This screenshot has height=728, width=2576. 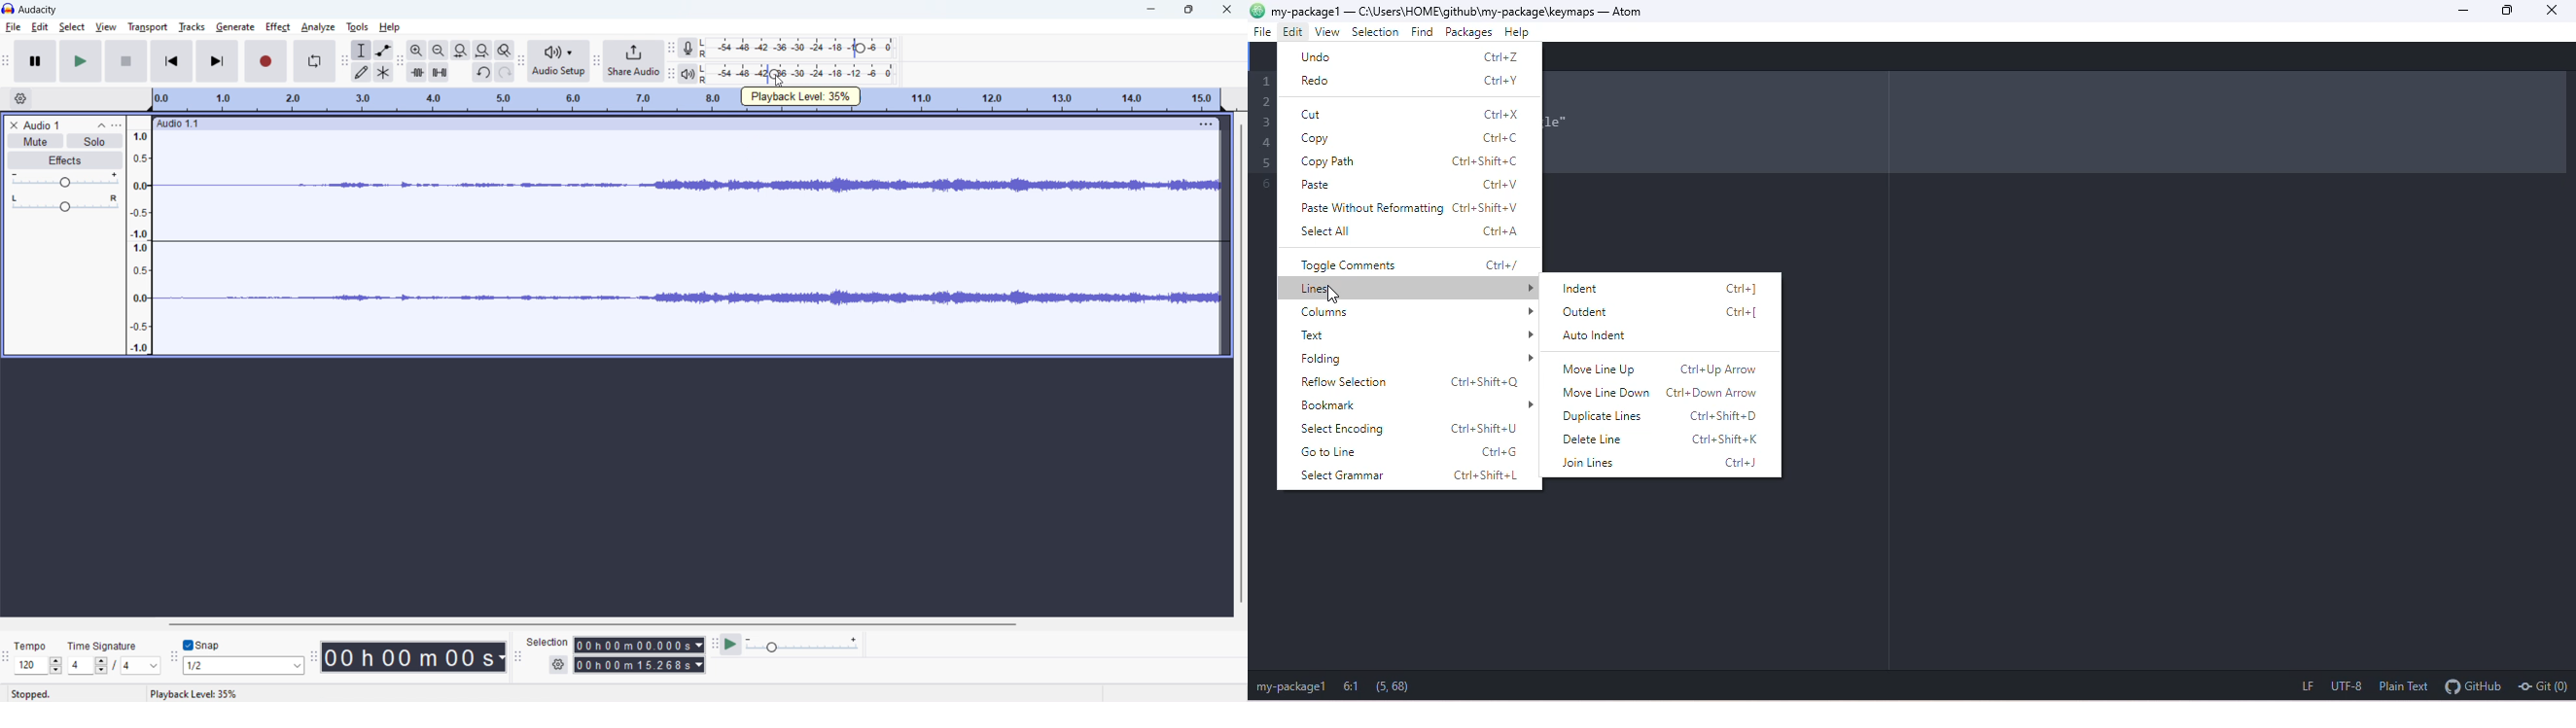 I want to click on indent, so click(x=1664, y=290).